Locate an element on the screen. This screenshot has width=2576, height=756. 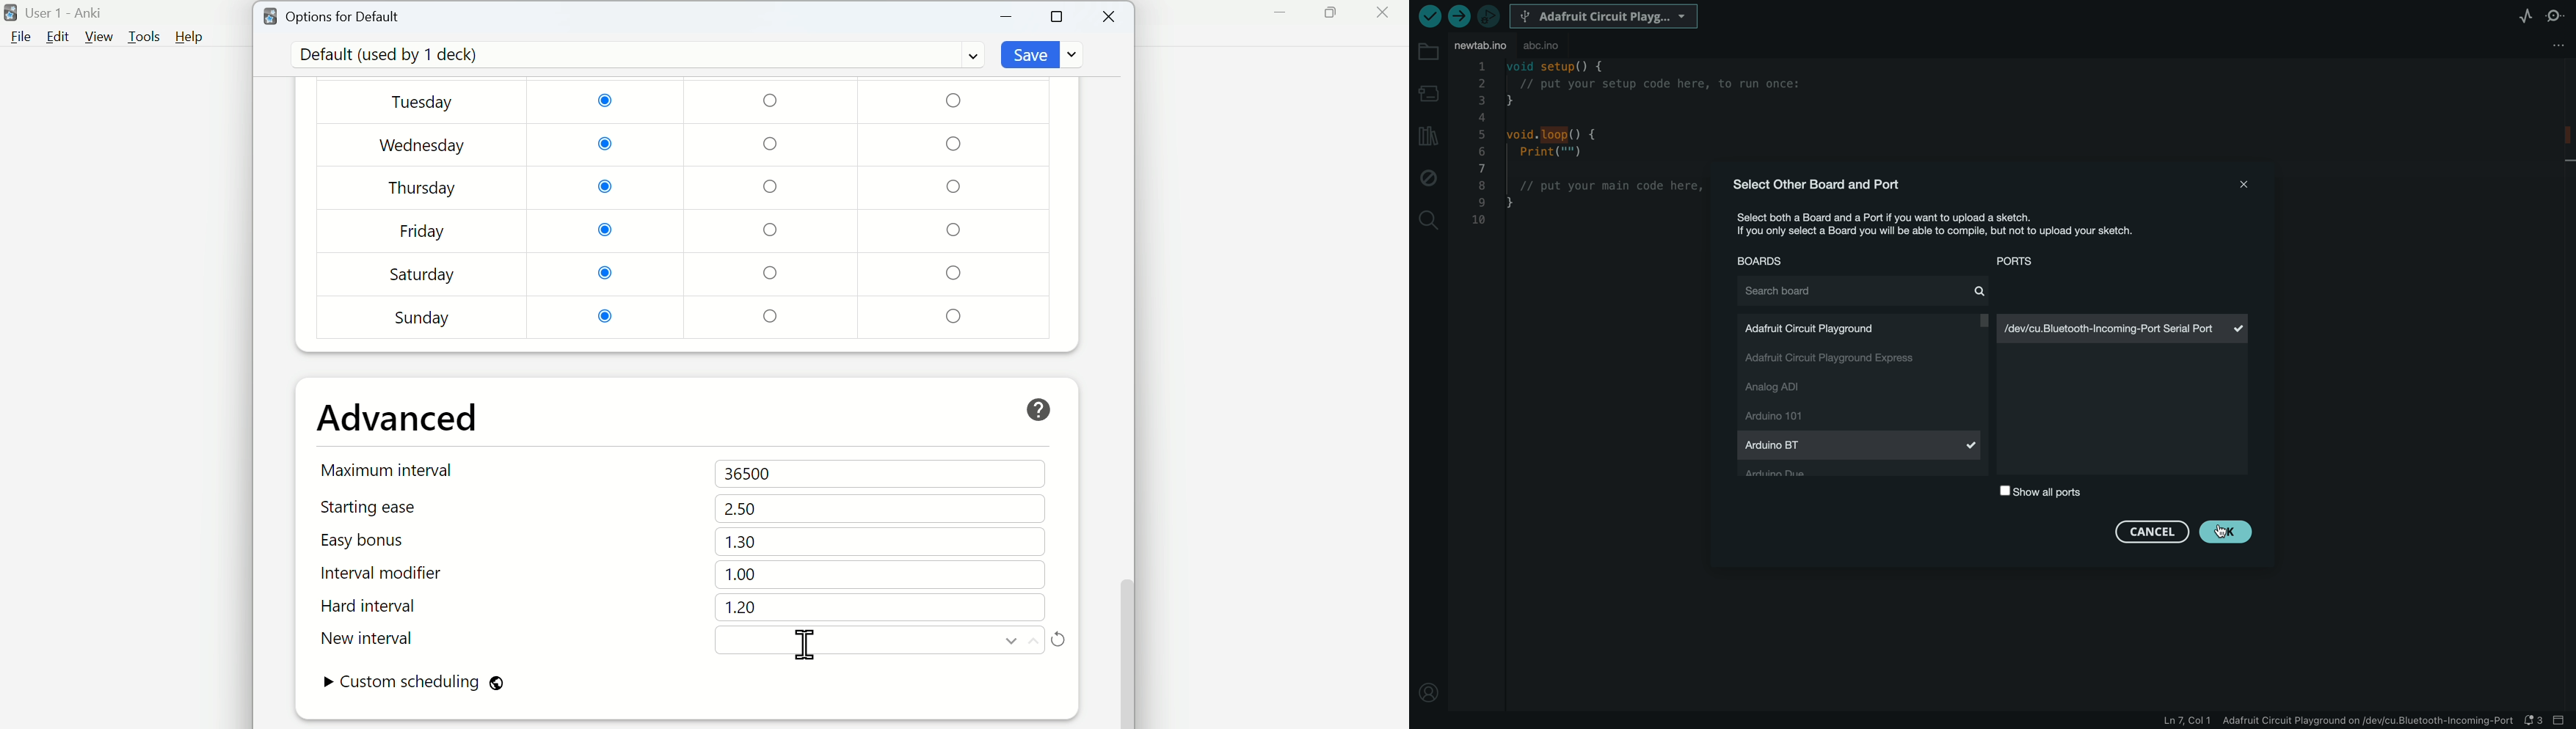
Move down is located at coordinates (1012, 640).